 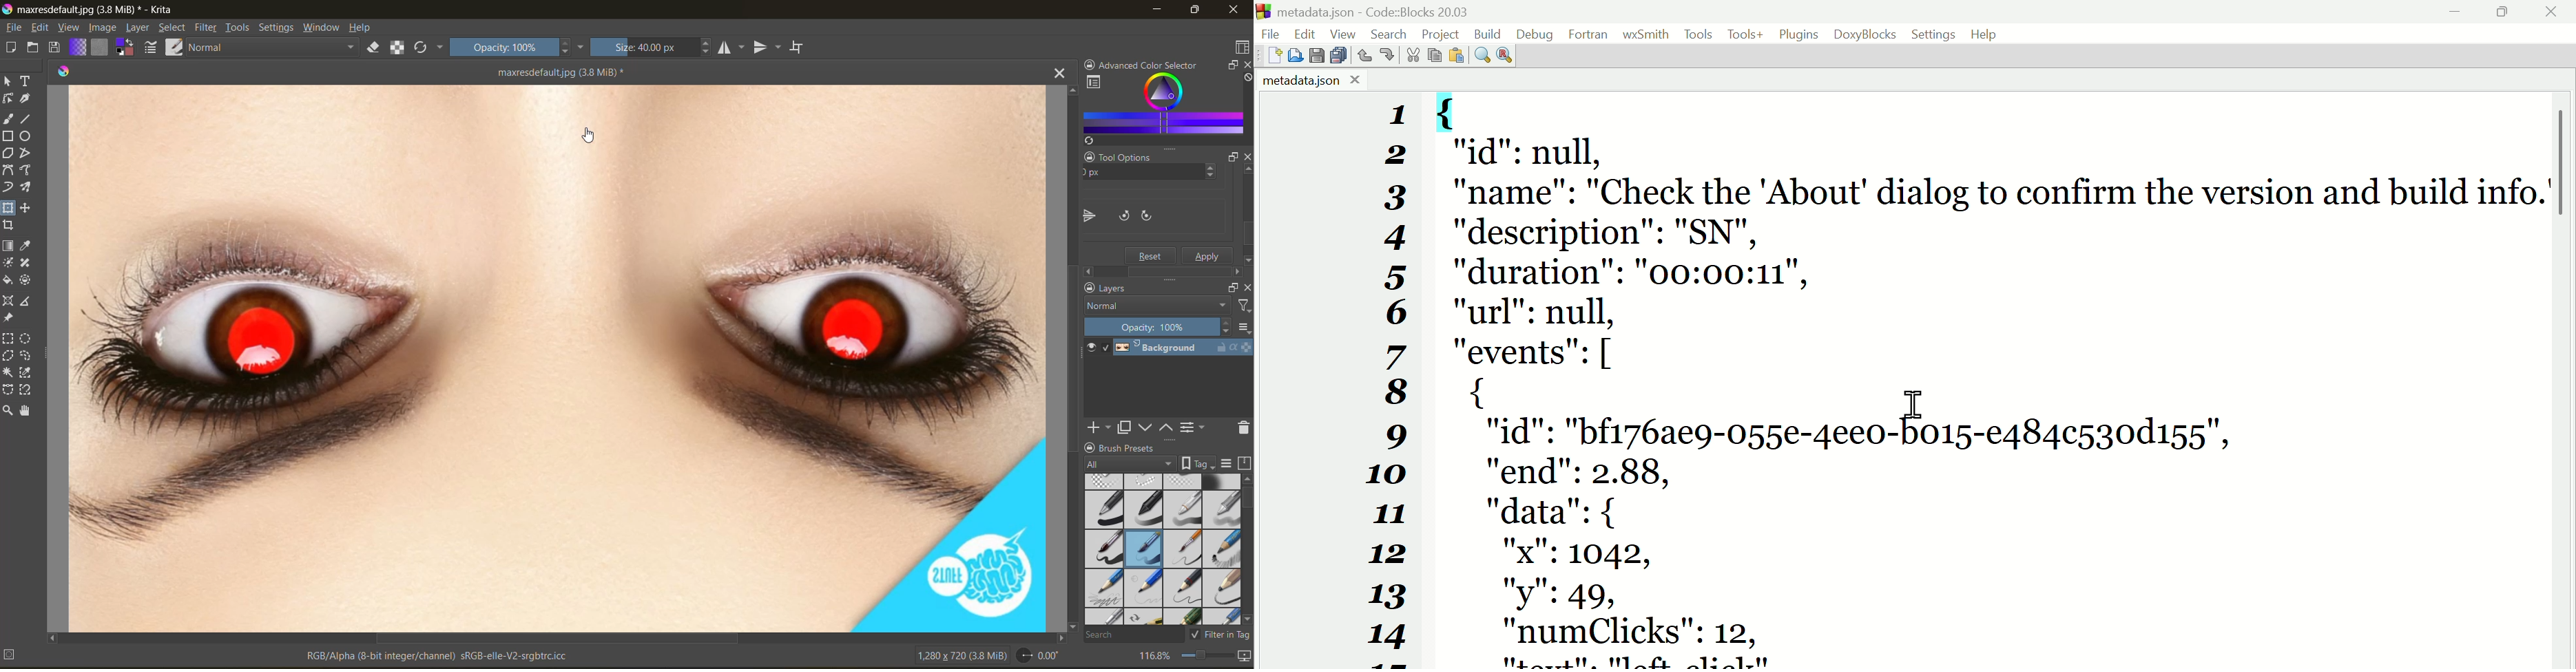 What do you see at coordinates (125, 47) in the screenshot?
I see `swap foreground background color` at bounding box center [125, 47].